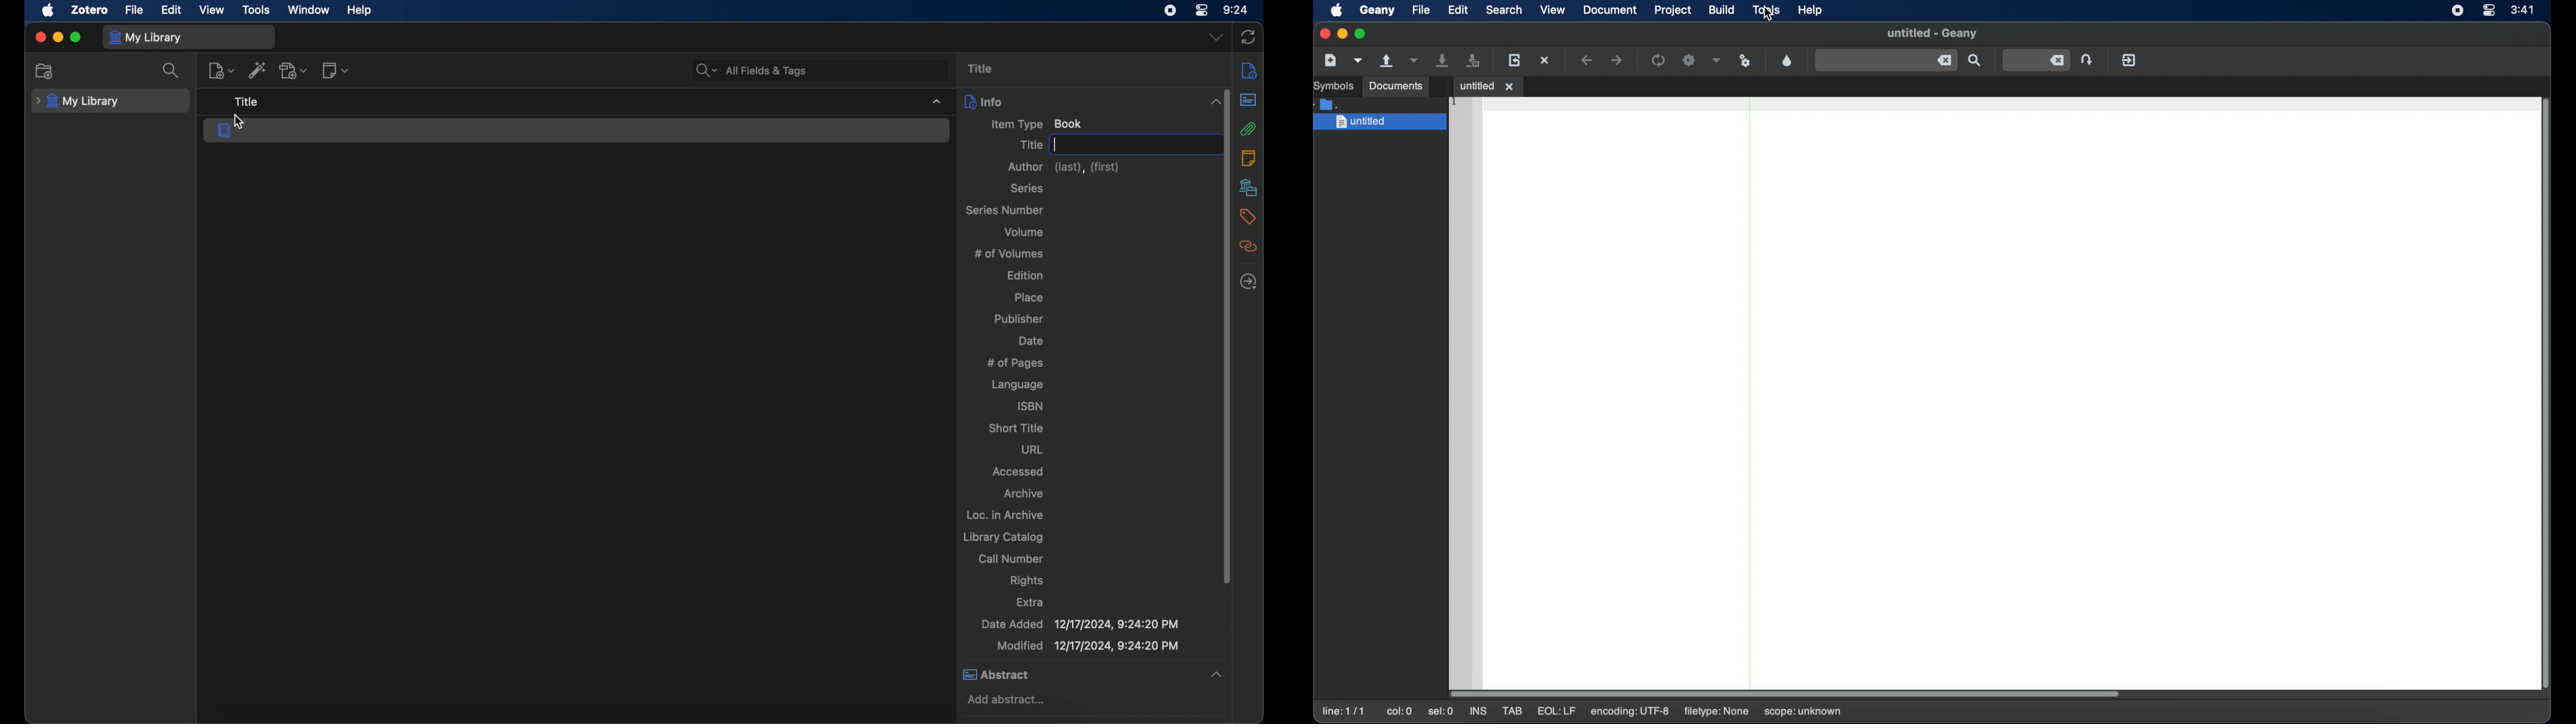 The width and height of the screenshot is (2576, 728). I want to click on no of volumes, so click(1010, 253).